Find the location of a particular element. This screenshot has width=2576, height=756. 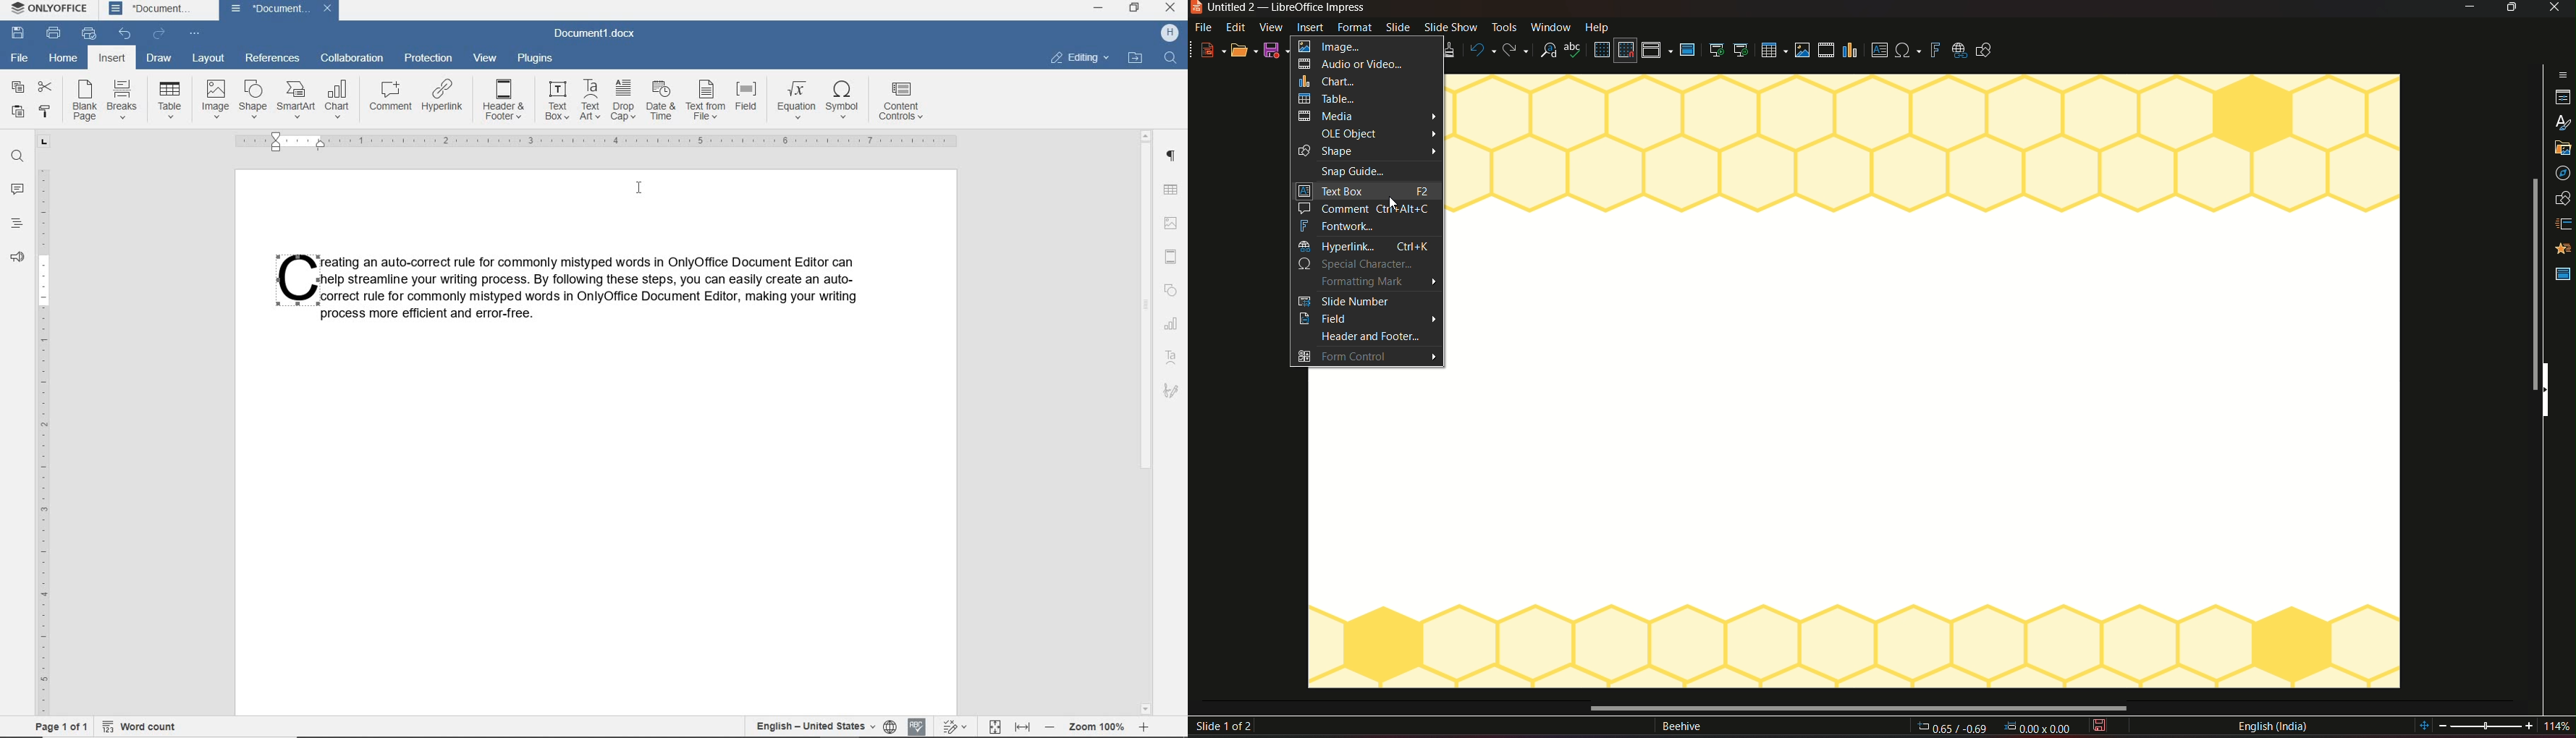

insert is located at coordinates (113, 57).